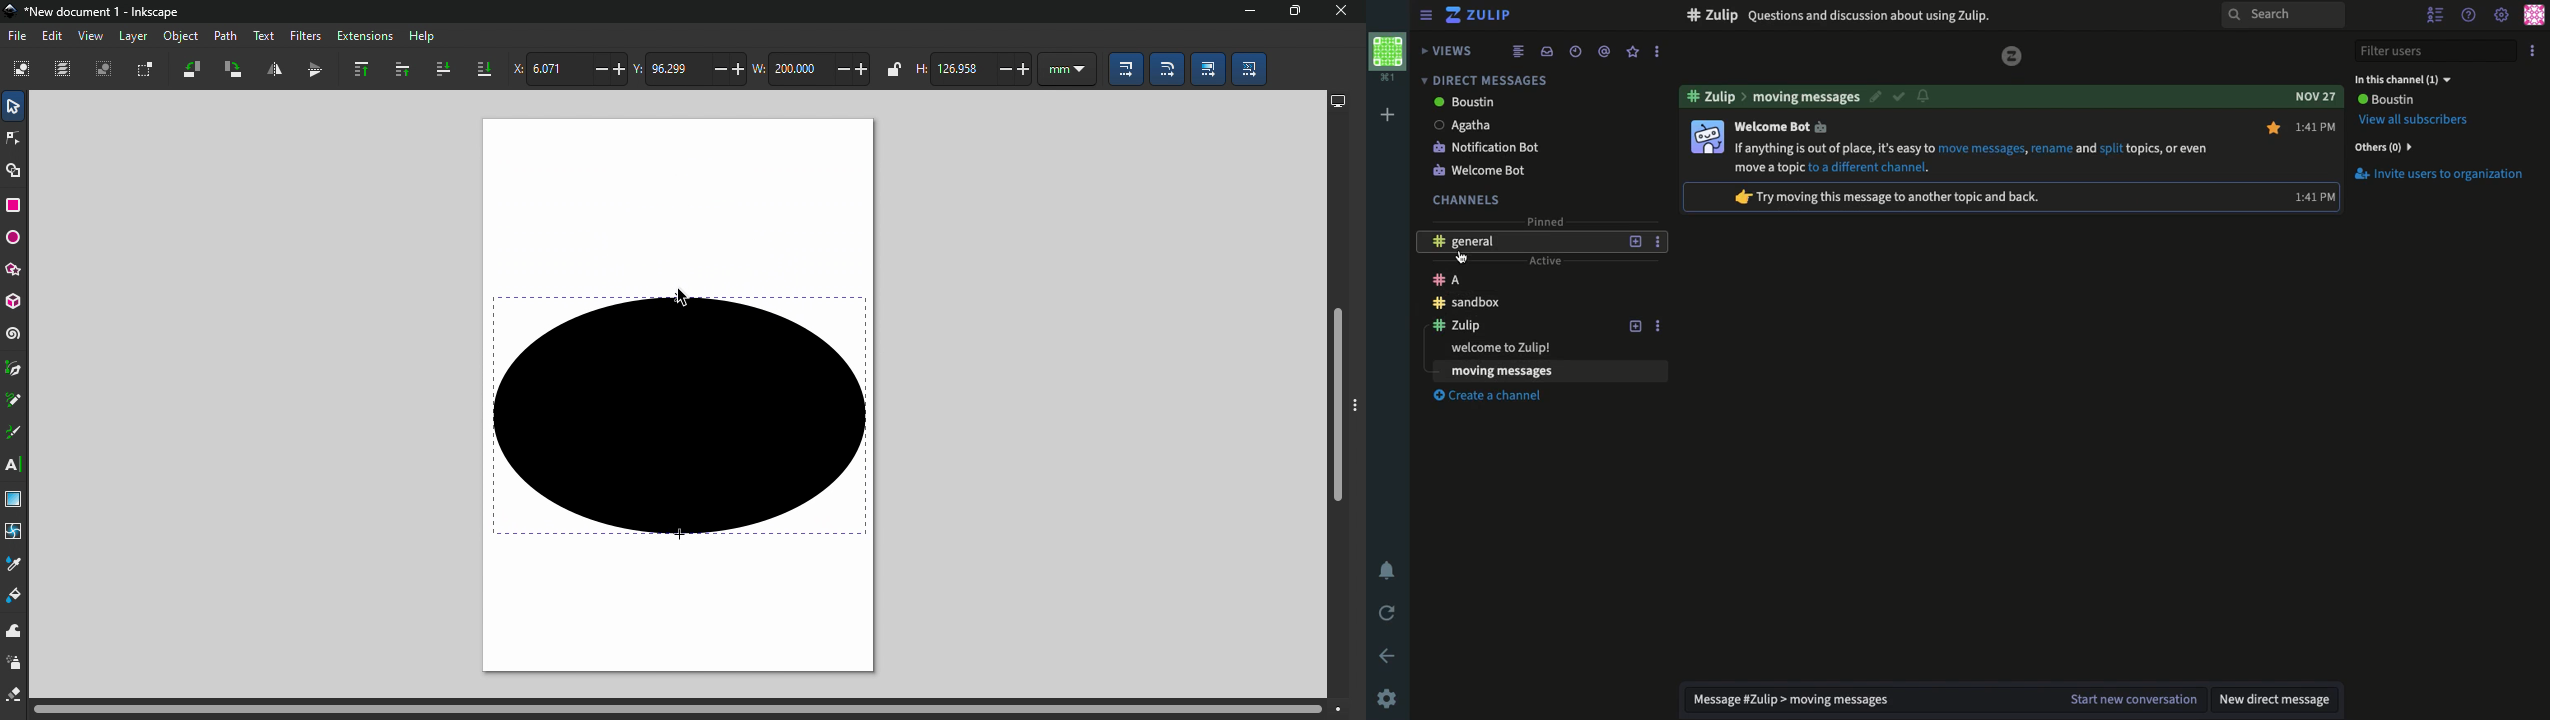 The height and width of the screenshot is (728, 2576). What do you see at coordinates (812, 68) in the screenshot?
I see `width of selection` at bounding box center [812, 68].